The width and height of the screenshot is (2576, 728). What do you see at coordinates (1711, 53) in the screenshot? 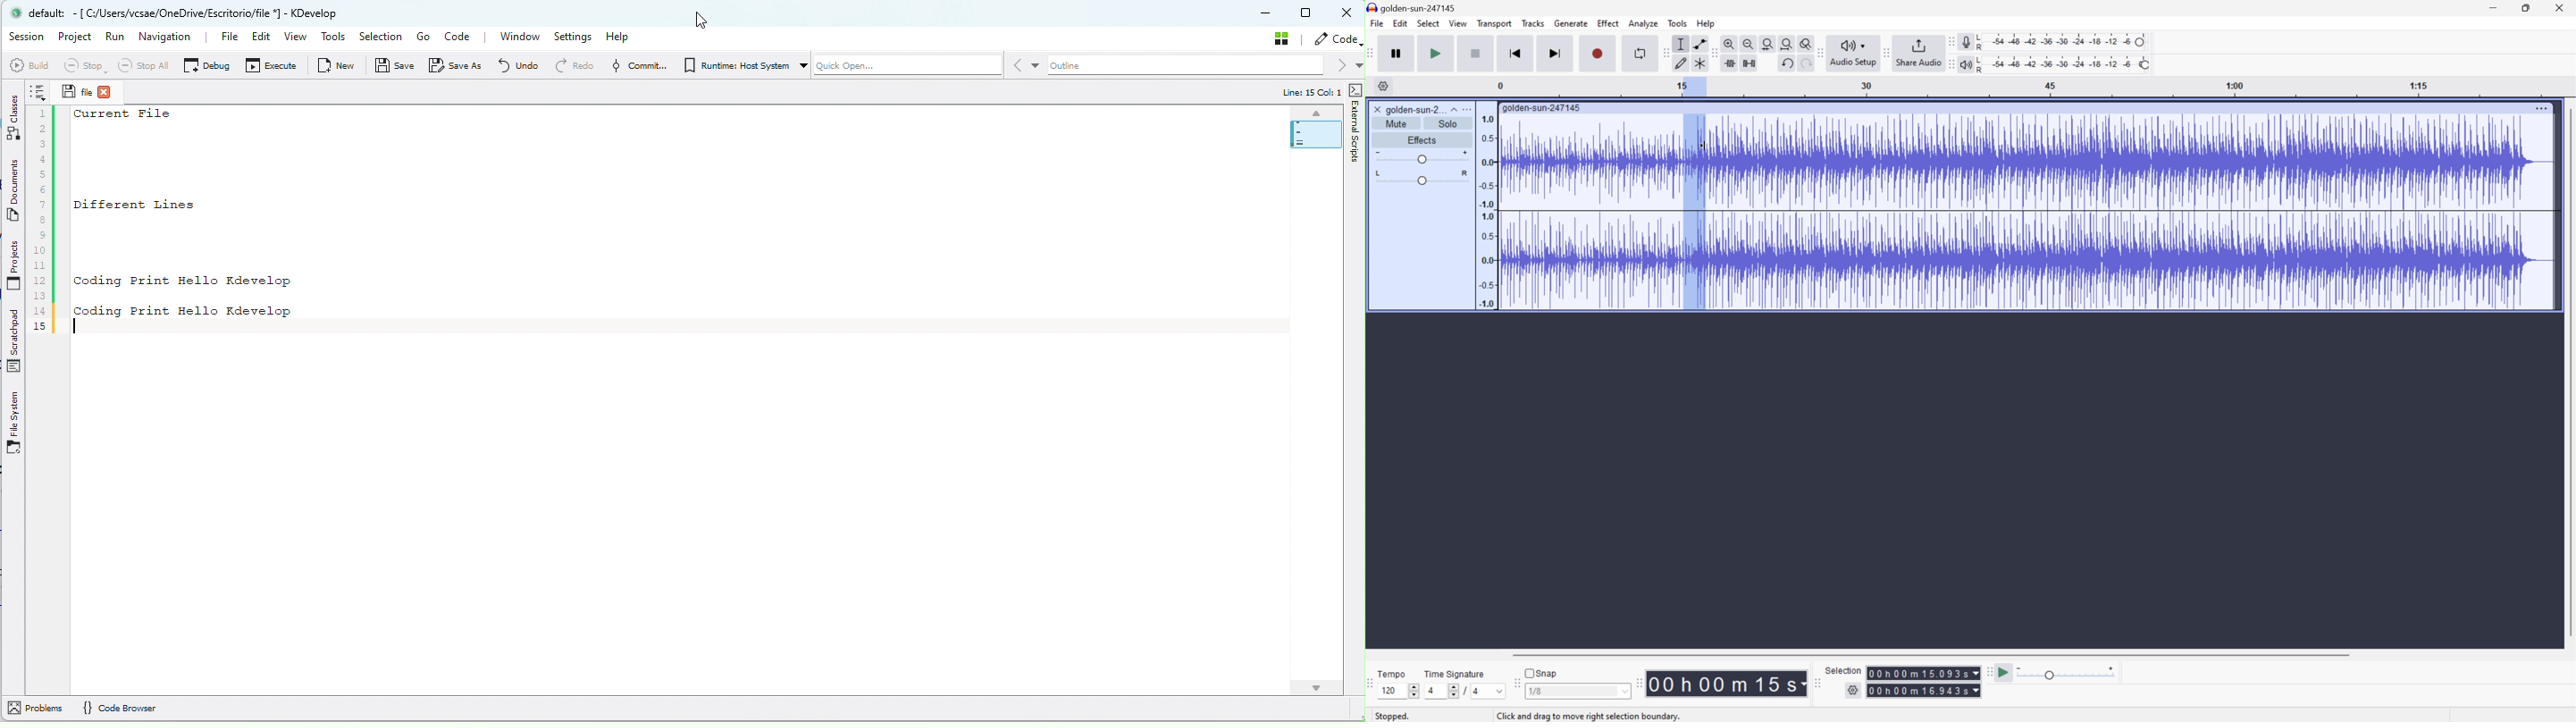
I see `Audacity tools toolbar` at bounding box center [1711, 53].